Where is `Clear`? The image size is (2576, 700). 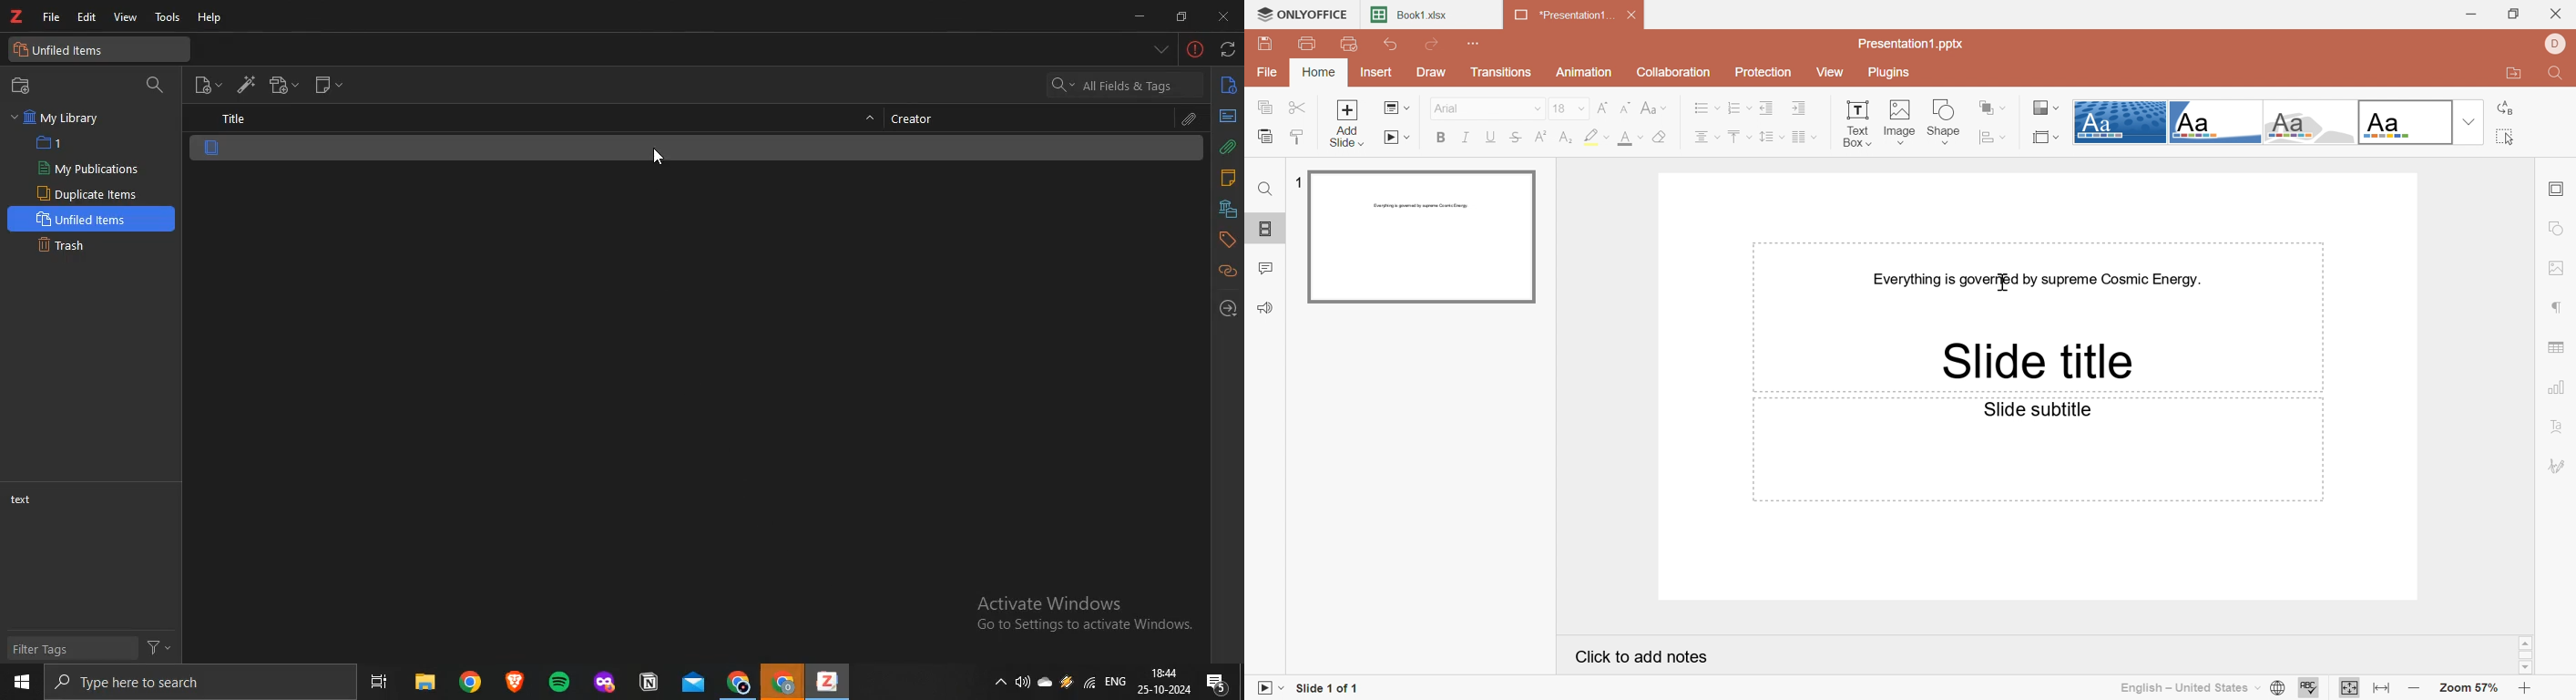
Clear is located at coordinates (1663, 137).